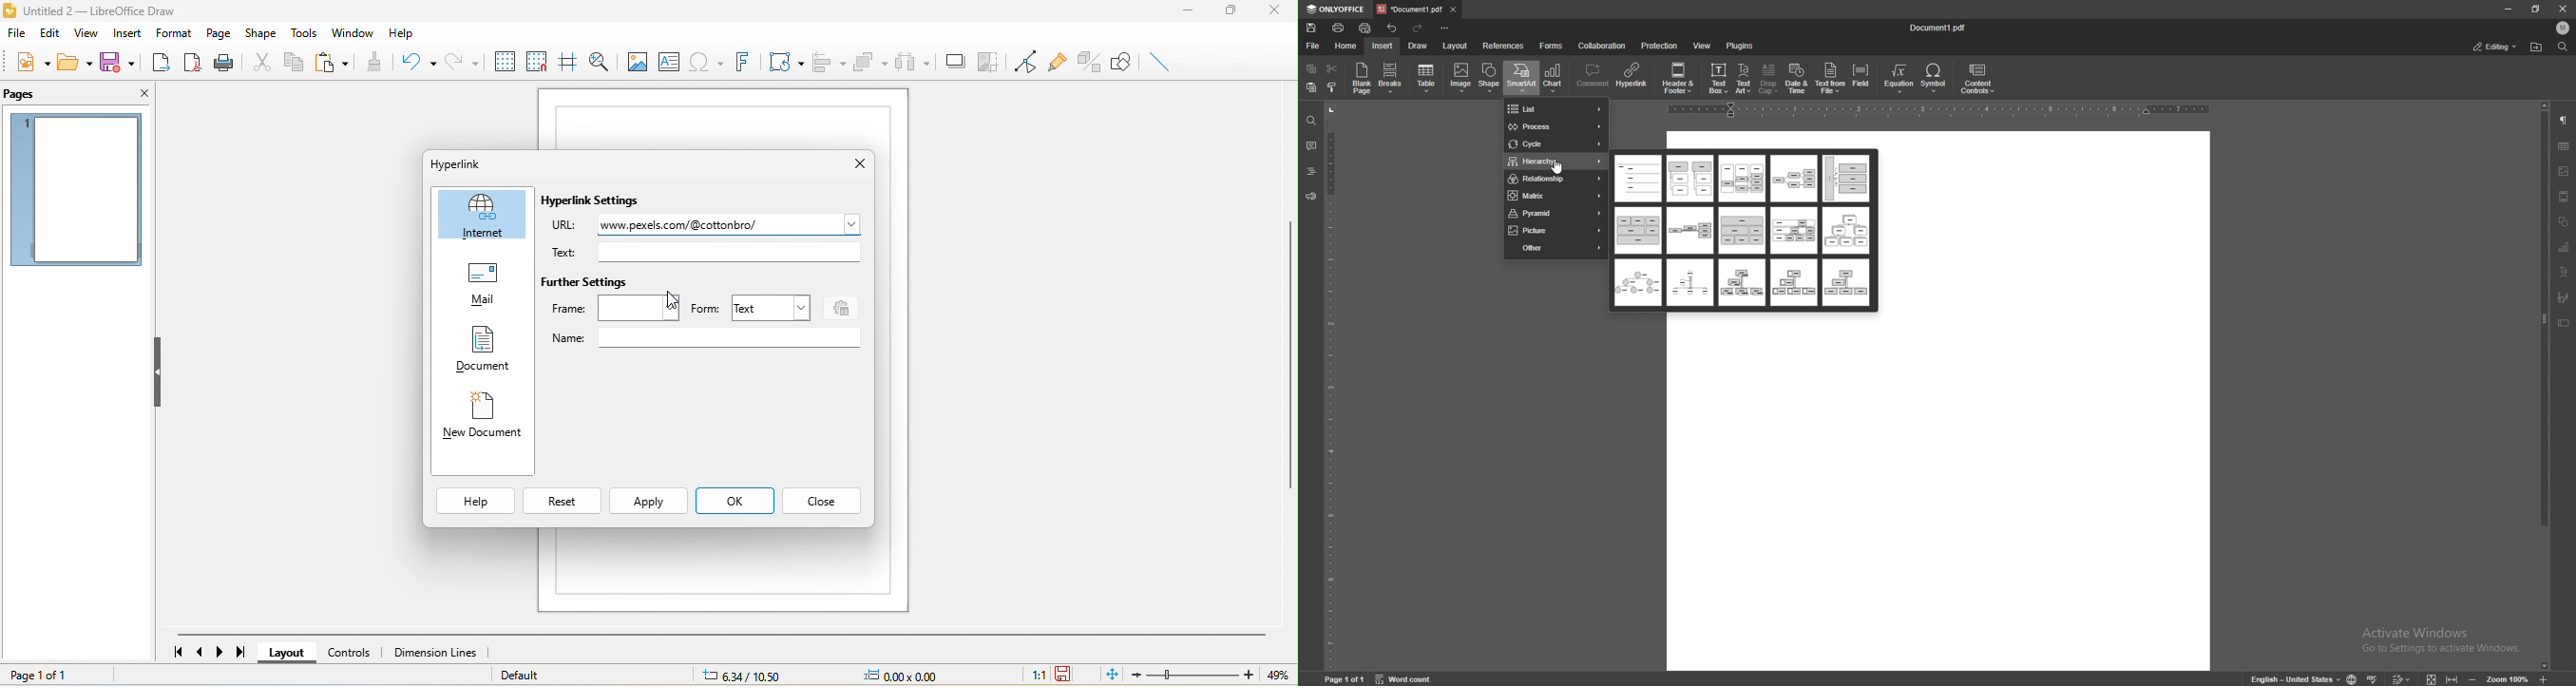  What do you see at coordinates (476, 500) in the screenshot?
I see `help` at bounding box center [476, 500].